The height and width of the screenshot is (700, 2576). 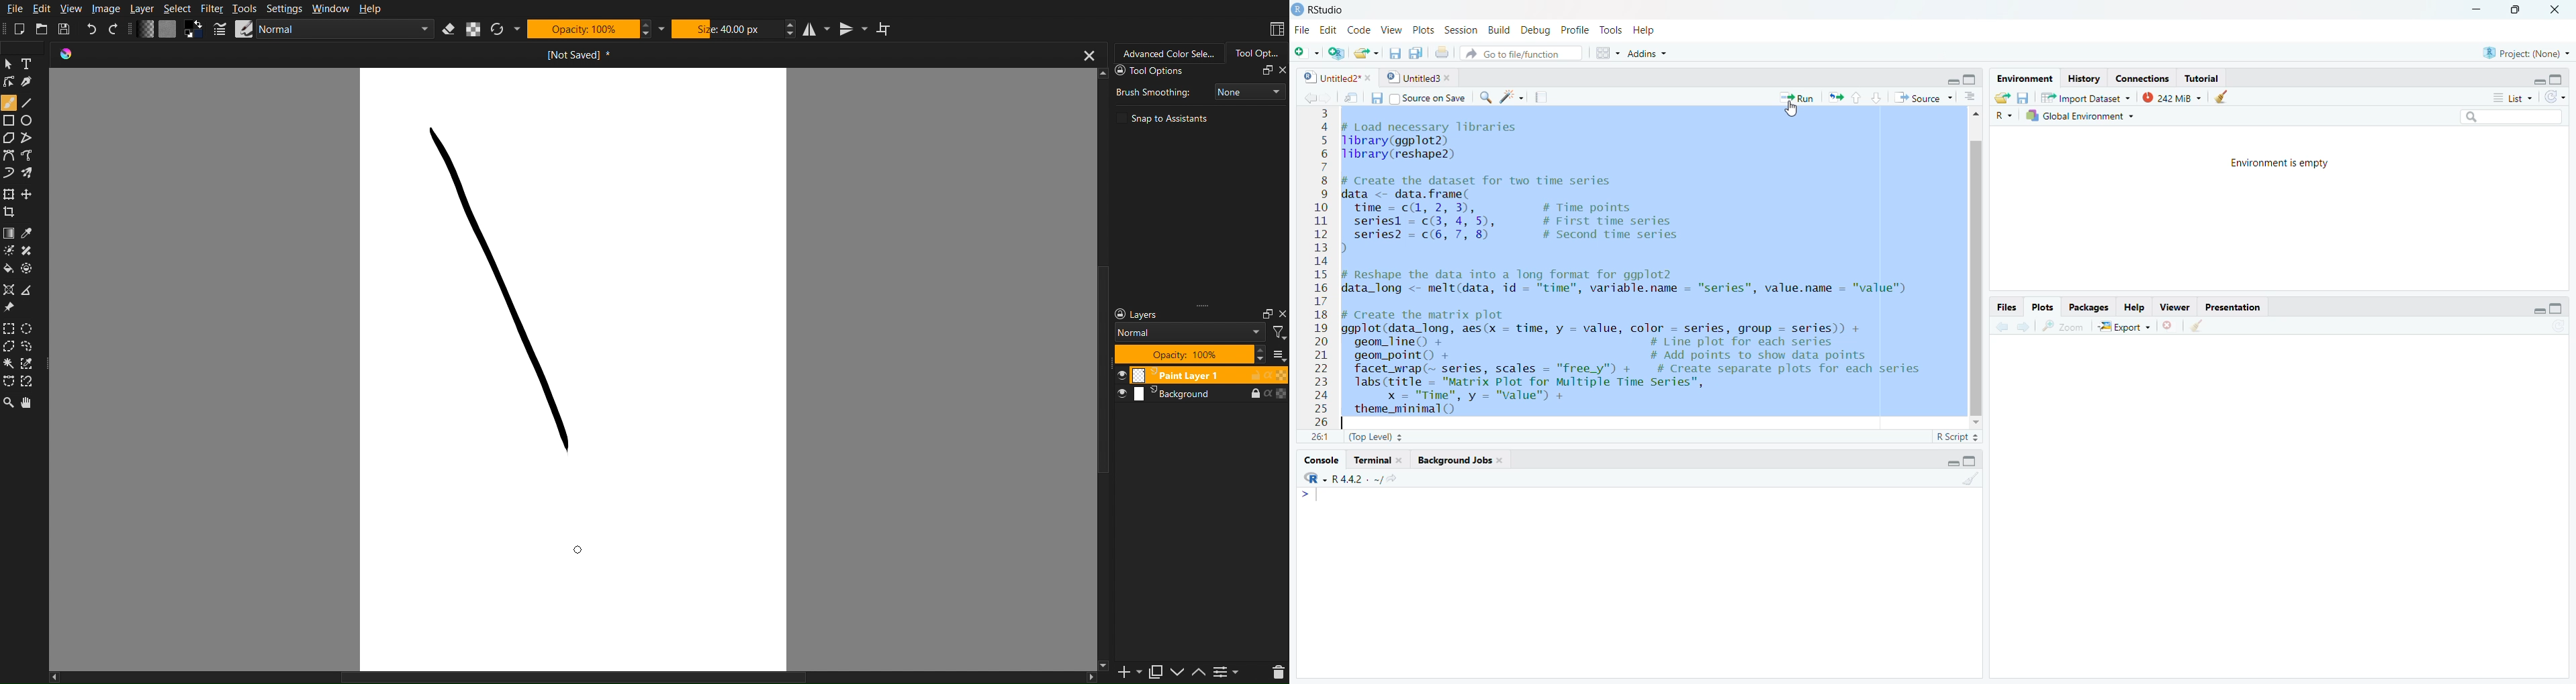 What do you see at coordinates (2088, 307) in the screenshot?
I see `Packages` at bounding box center [2088, 307].